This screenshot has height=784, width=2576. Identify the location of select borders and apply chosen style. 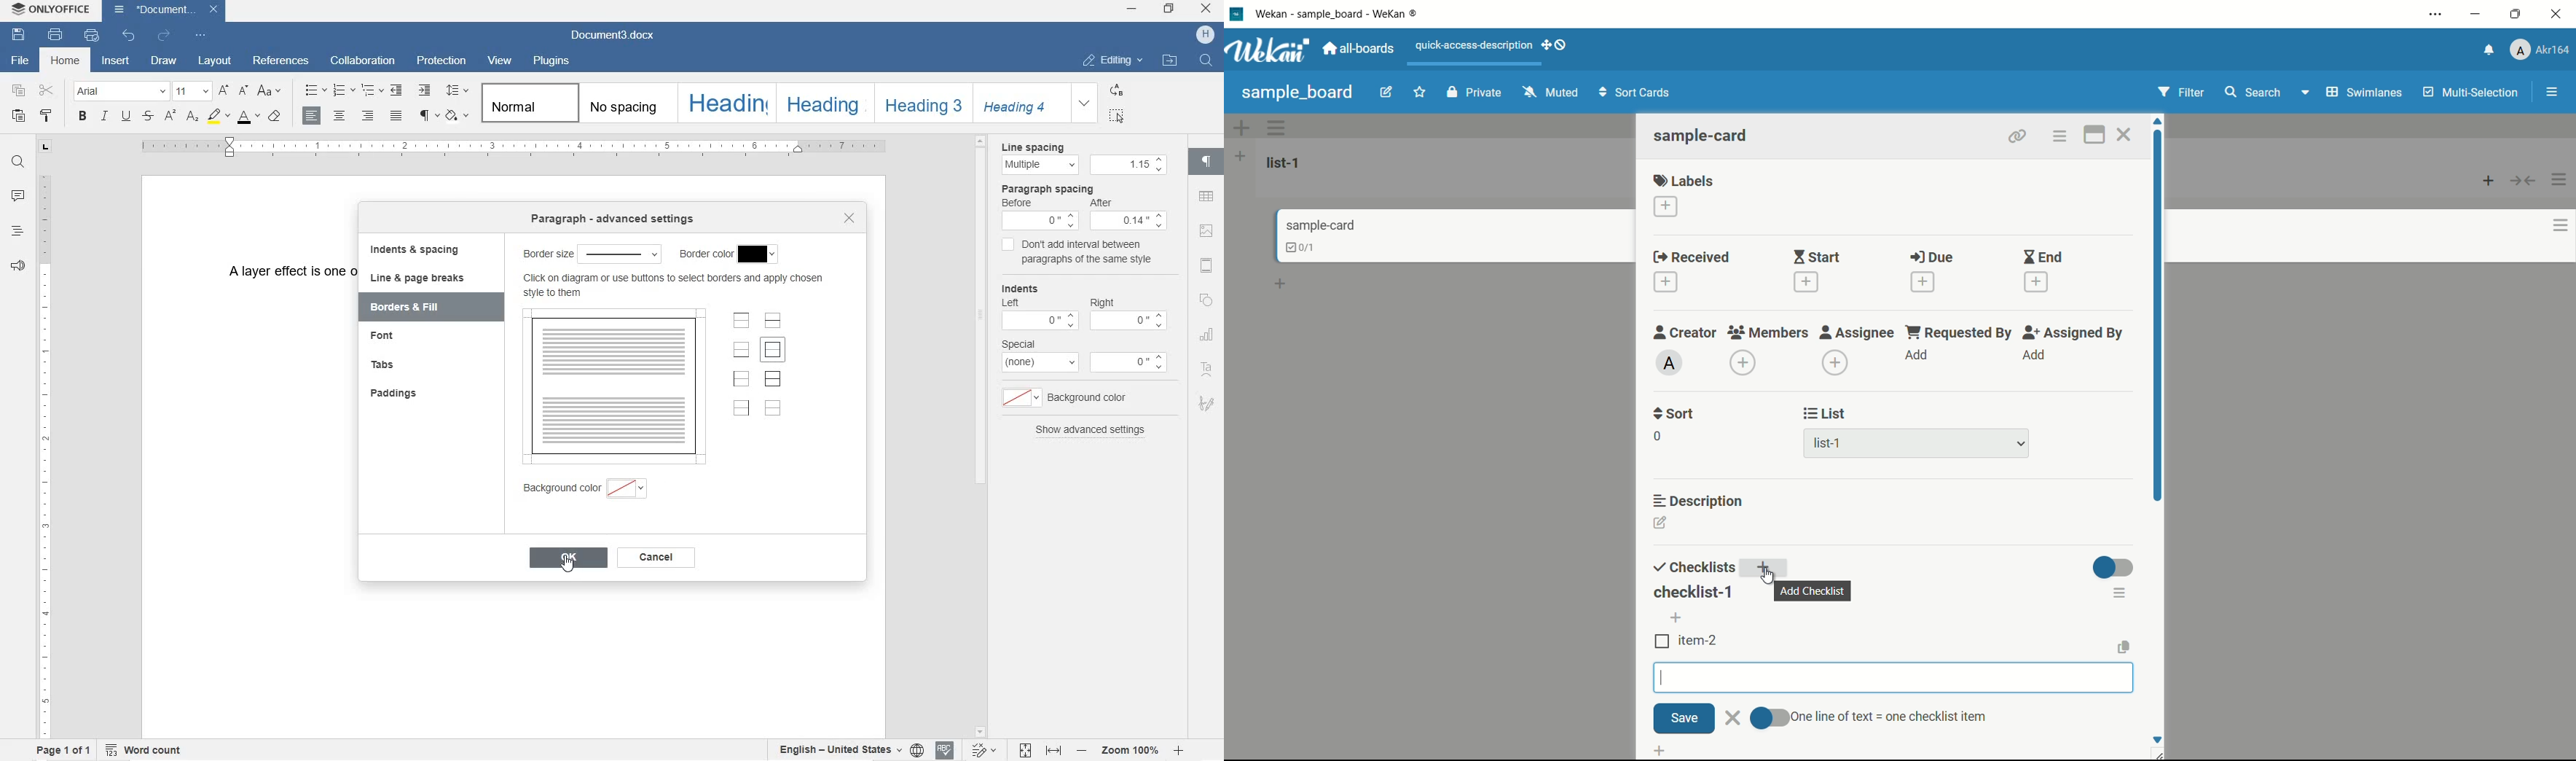
(676, 284).